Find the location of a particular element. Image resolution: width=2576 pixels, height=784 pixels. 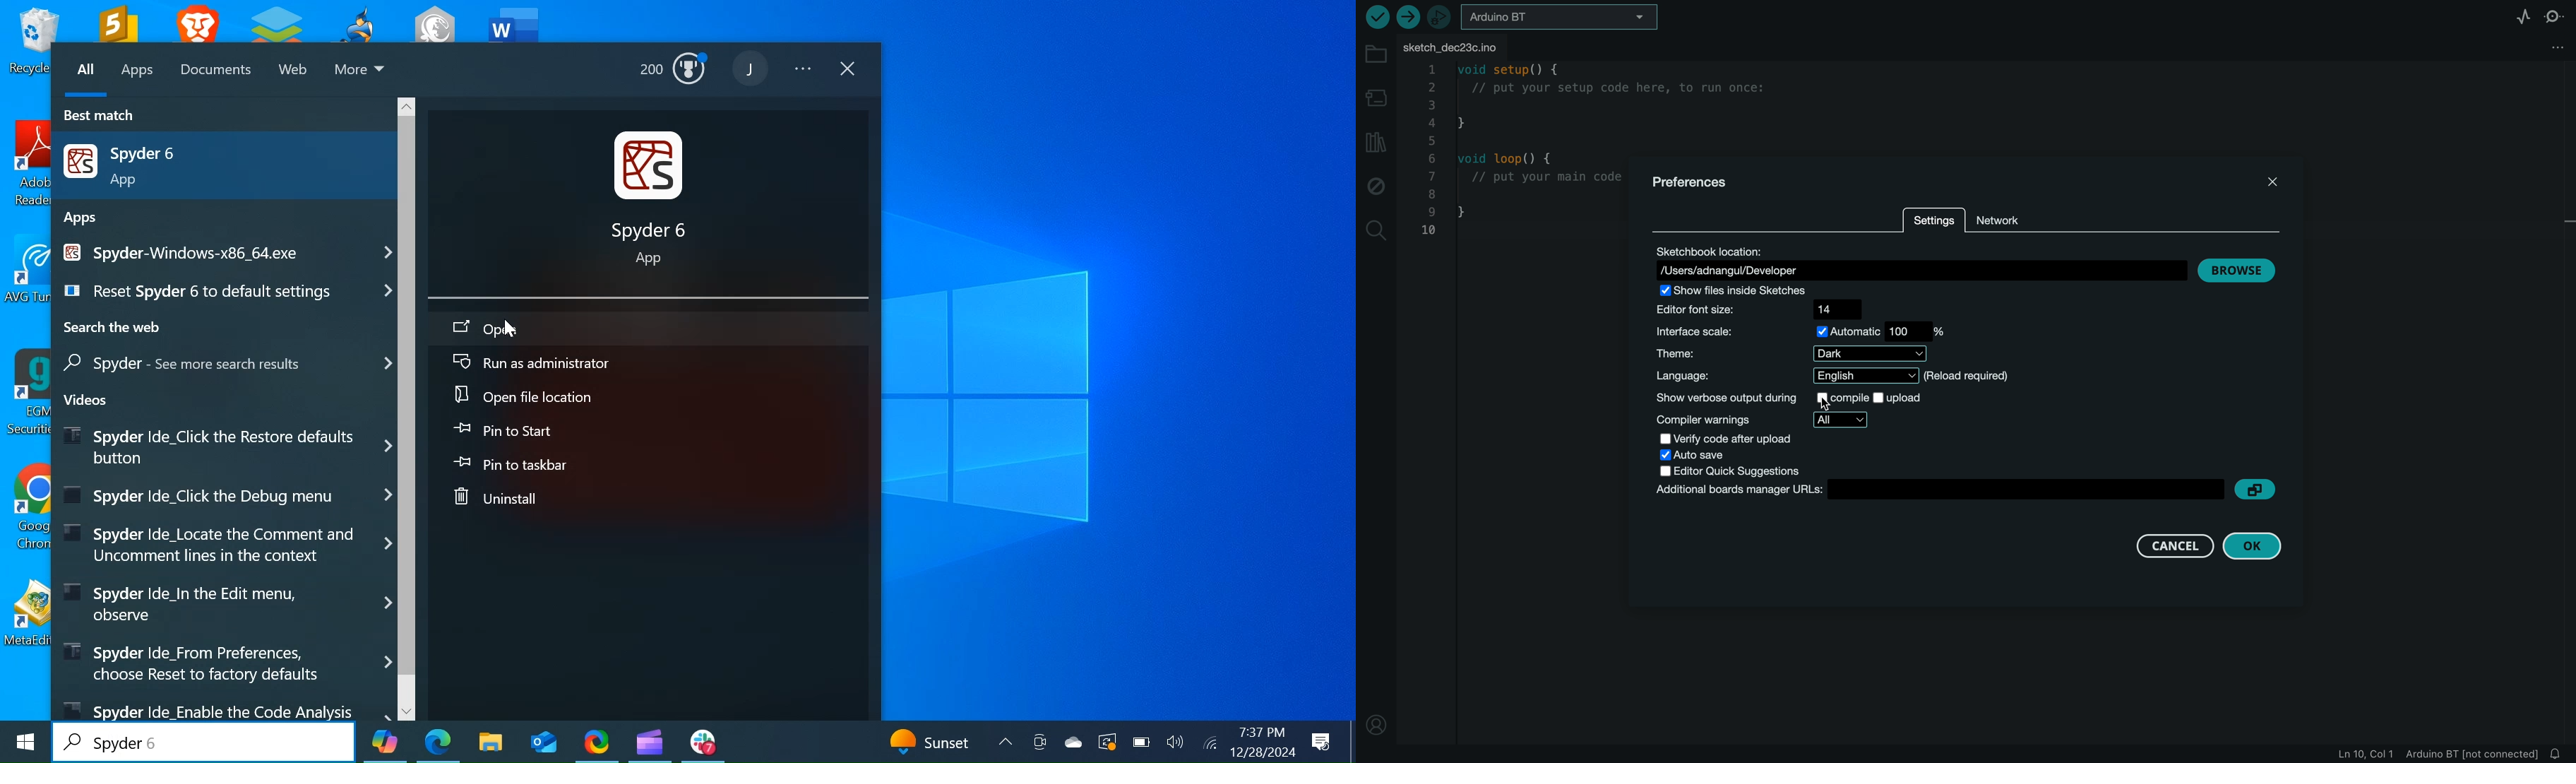

Video is located at coordinates (224, 709).